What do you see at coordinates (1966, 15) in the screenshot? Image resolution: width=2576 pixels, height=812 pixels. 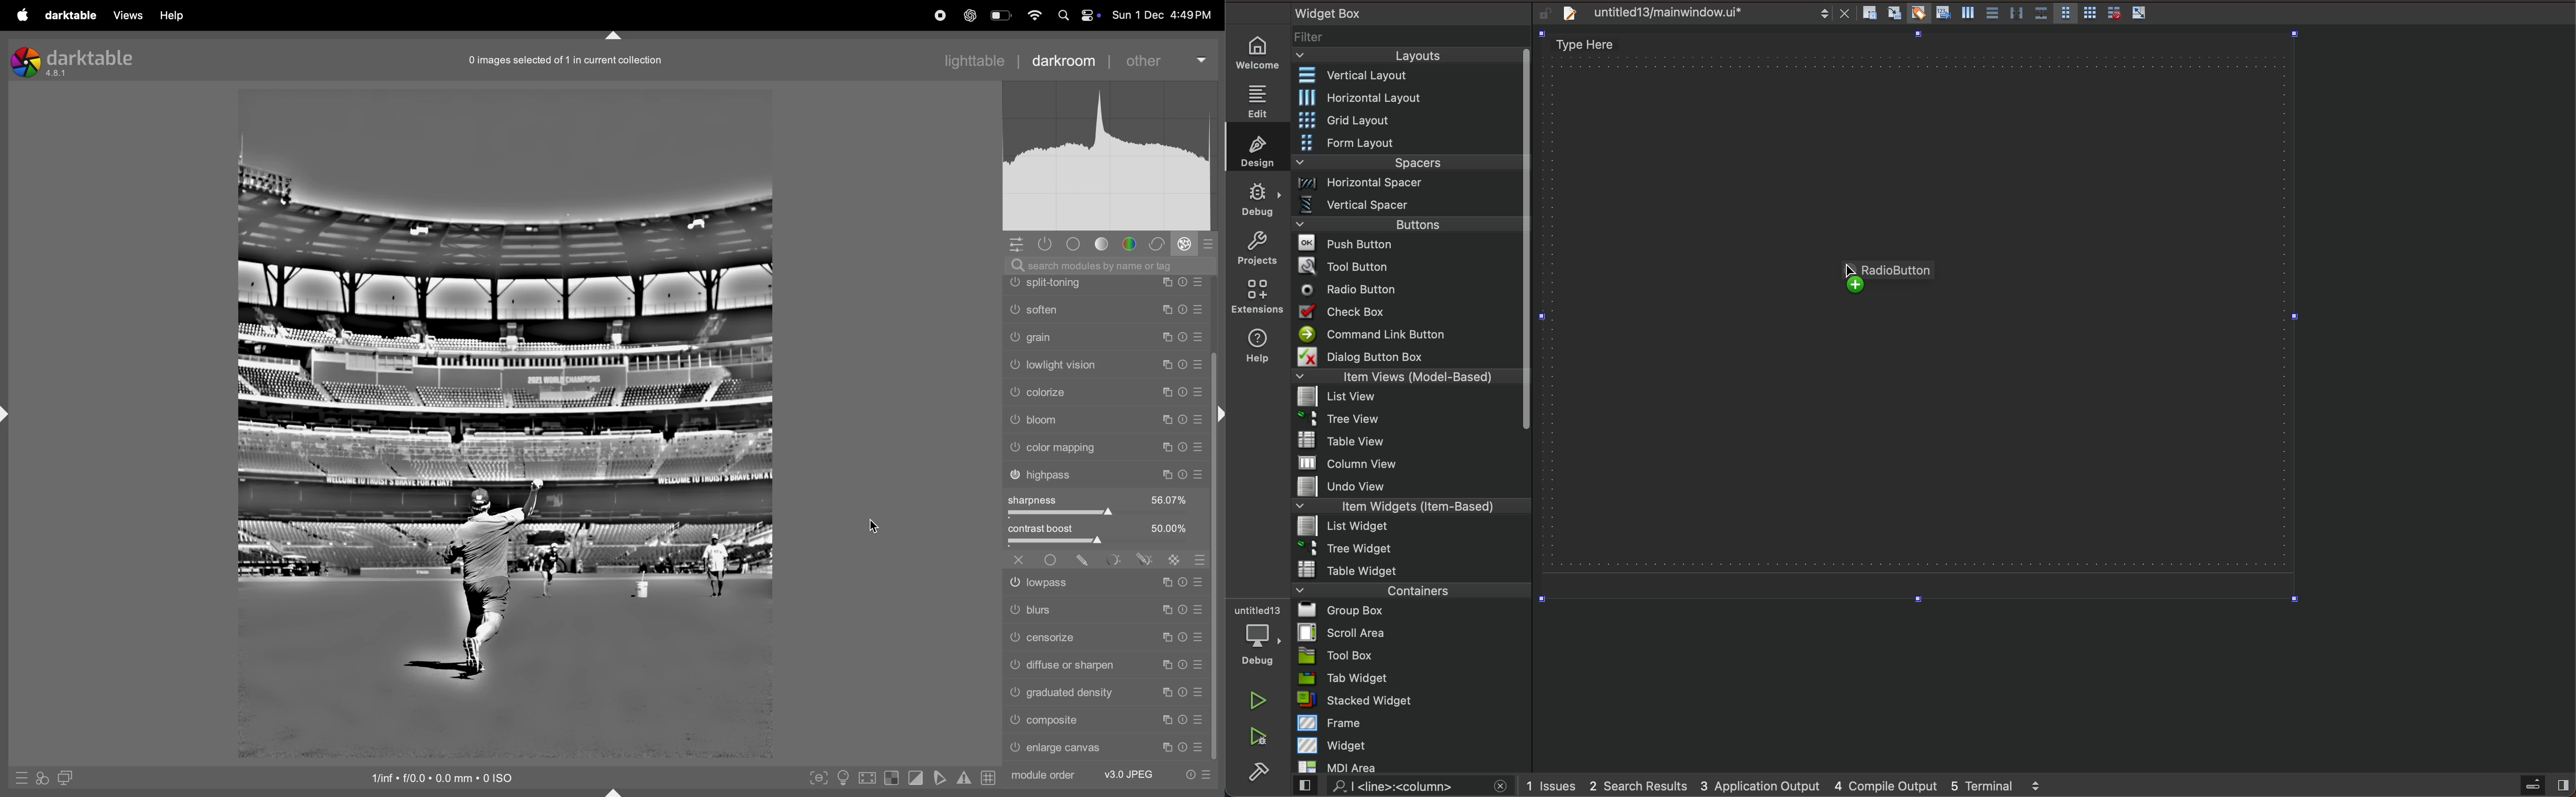 I see `` at bounding box center [1966, 15].